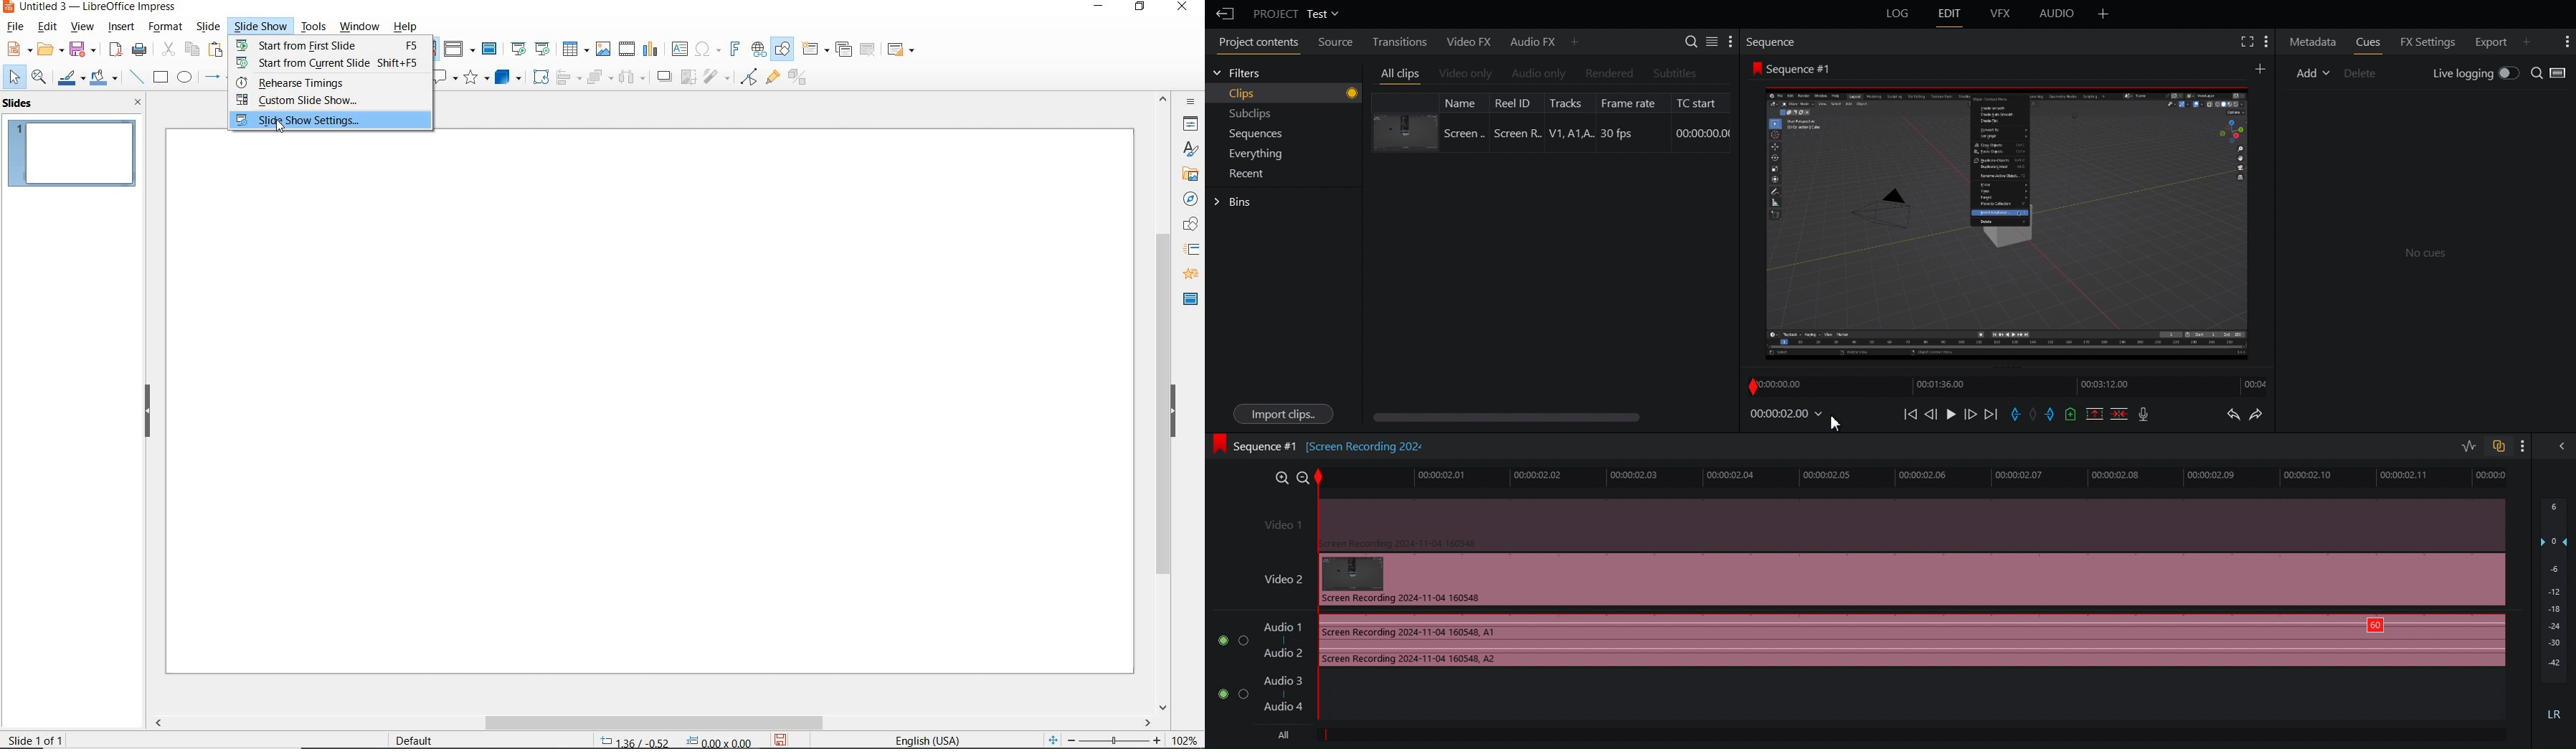 The height and width of the screenshot is (756, 2576). What do you see at coordinates (1527, 41) in the screenshot?
I see `Audio FX` at bounding box center [1527, 41].